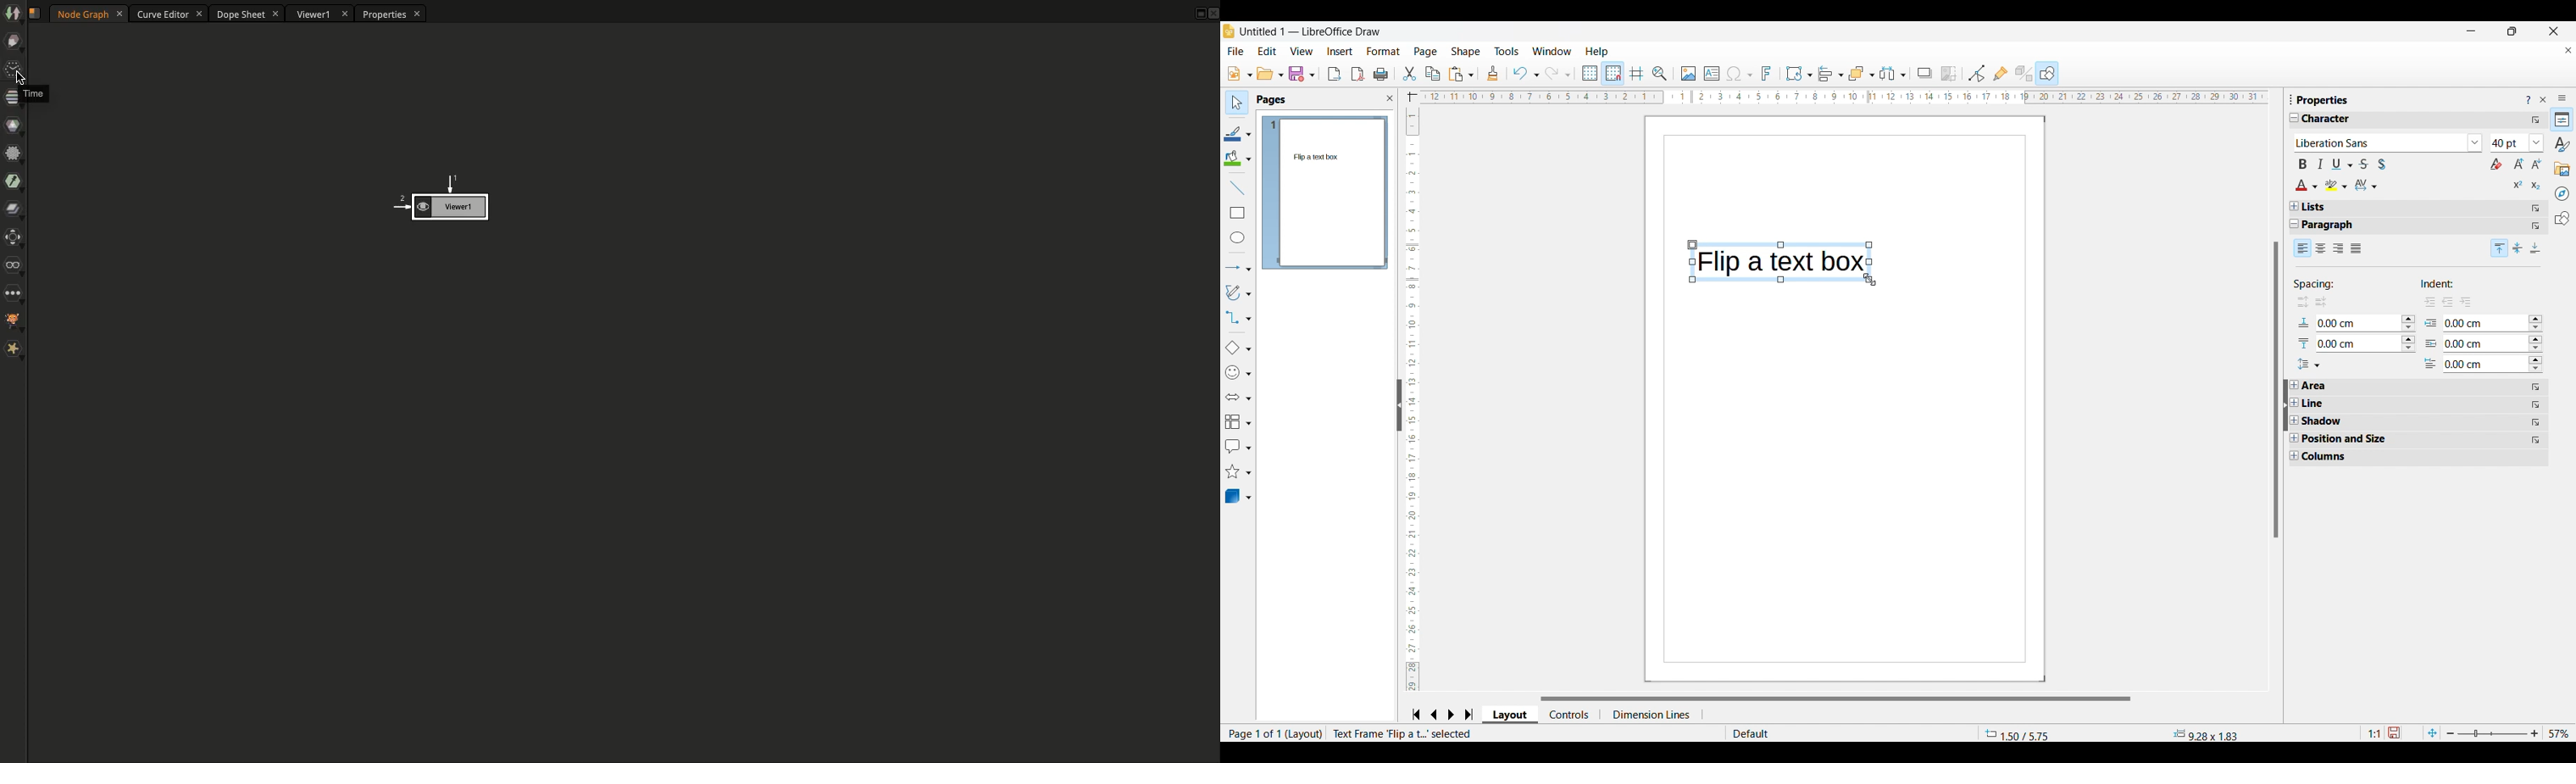 This screenshot has width=2576, height=784. What do you see at coordinates (2476, 143) in the screenshot?
I see `List font options` at bounding box center [2476, 143].